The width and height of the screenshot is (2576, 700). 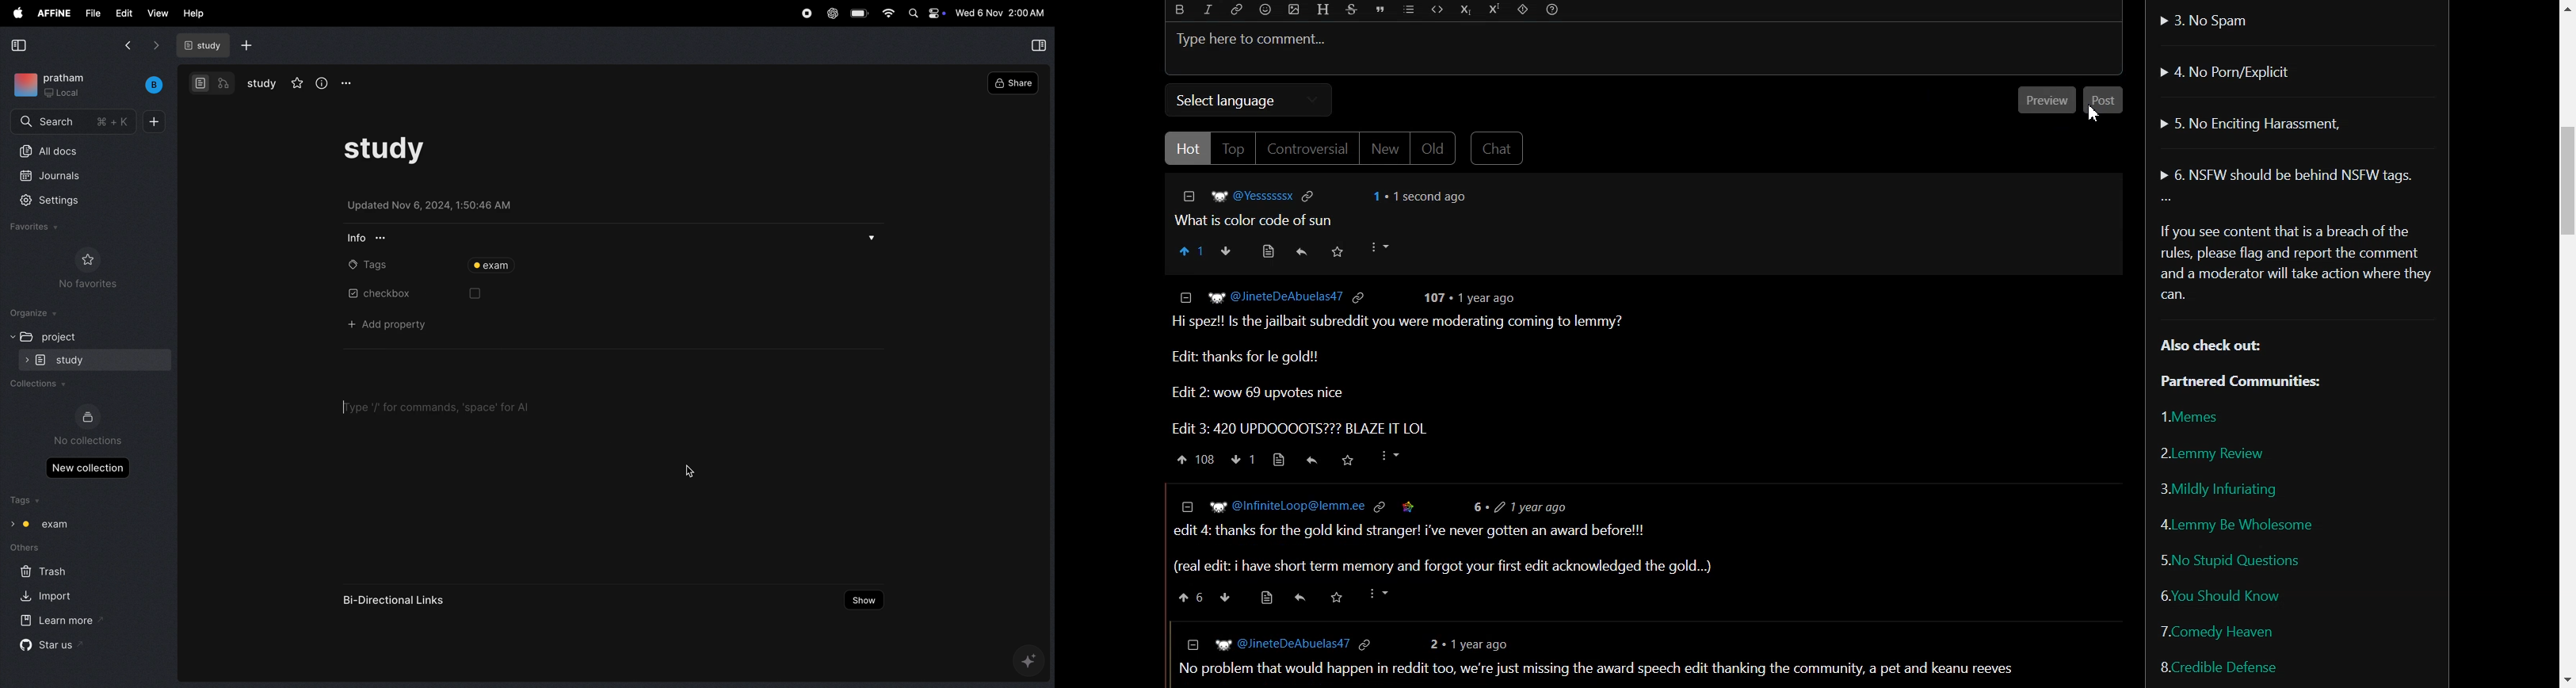 What do you see at coordinates (1189, 195) in the screenshot?
I see `` at bounding box center [1189, 195].